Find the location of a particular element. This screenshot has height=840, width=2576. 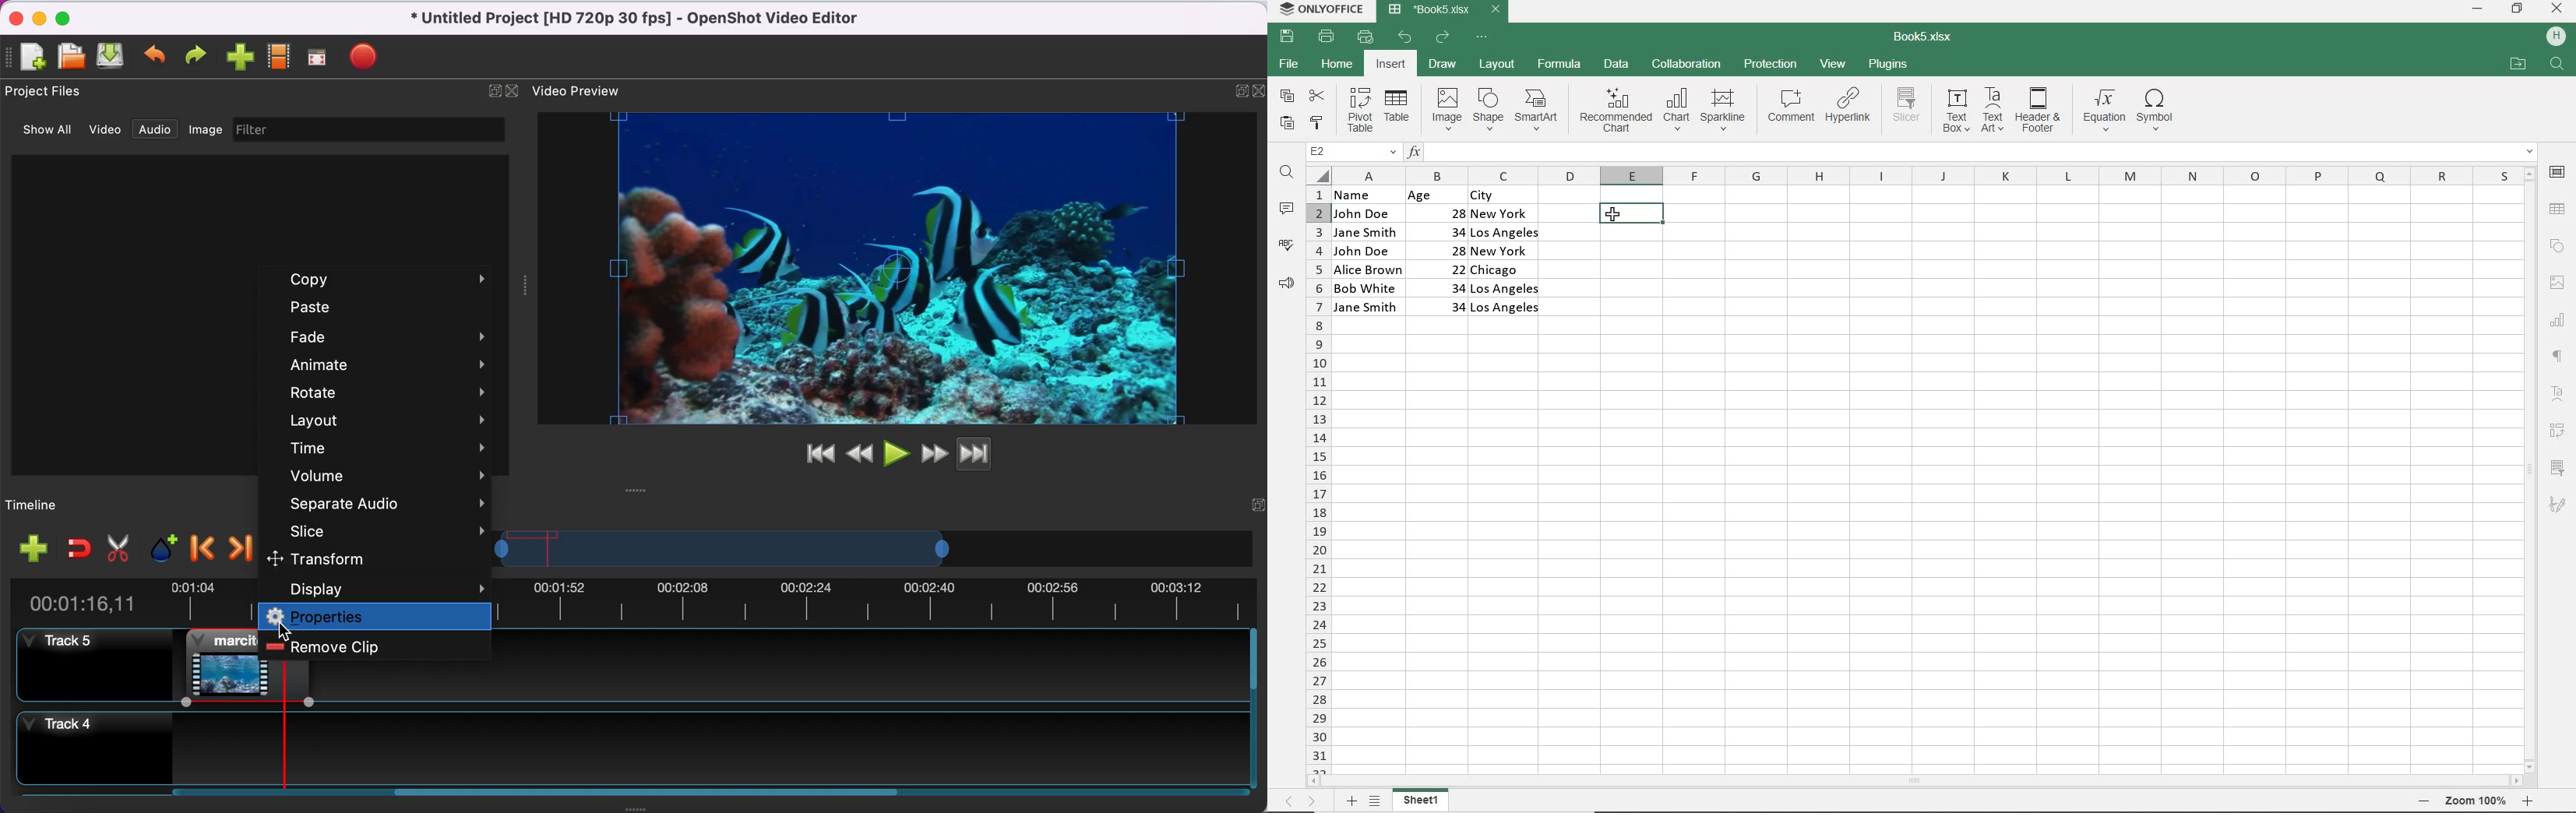

display is located at coordinates (384, 588).